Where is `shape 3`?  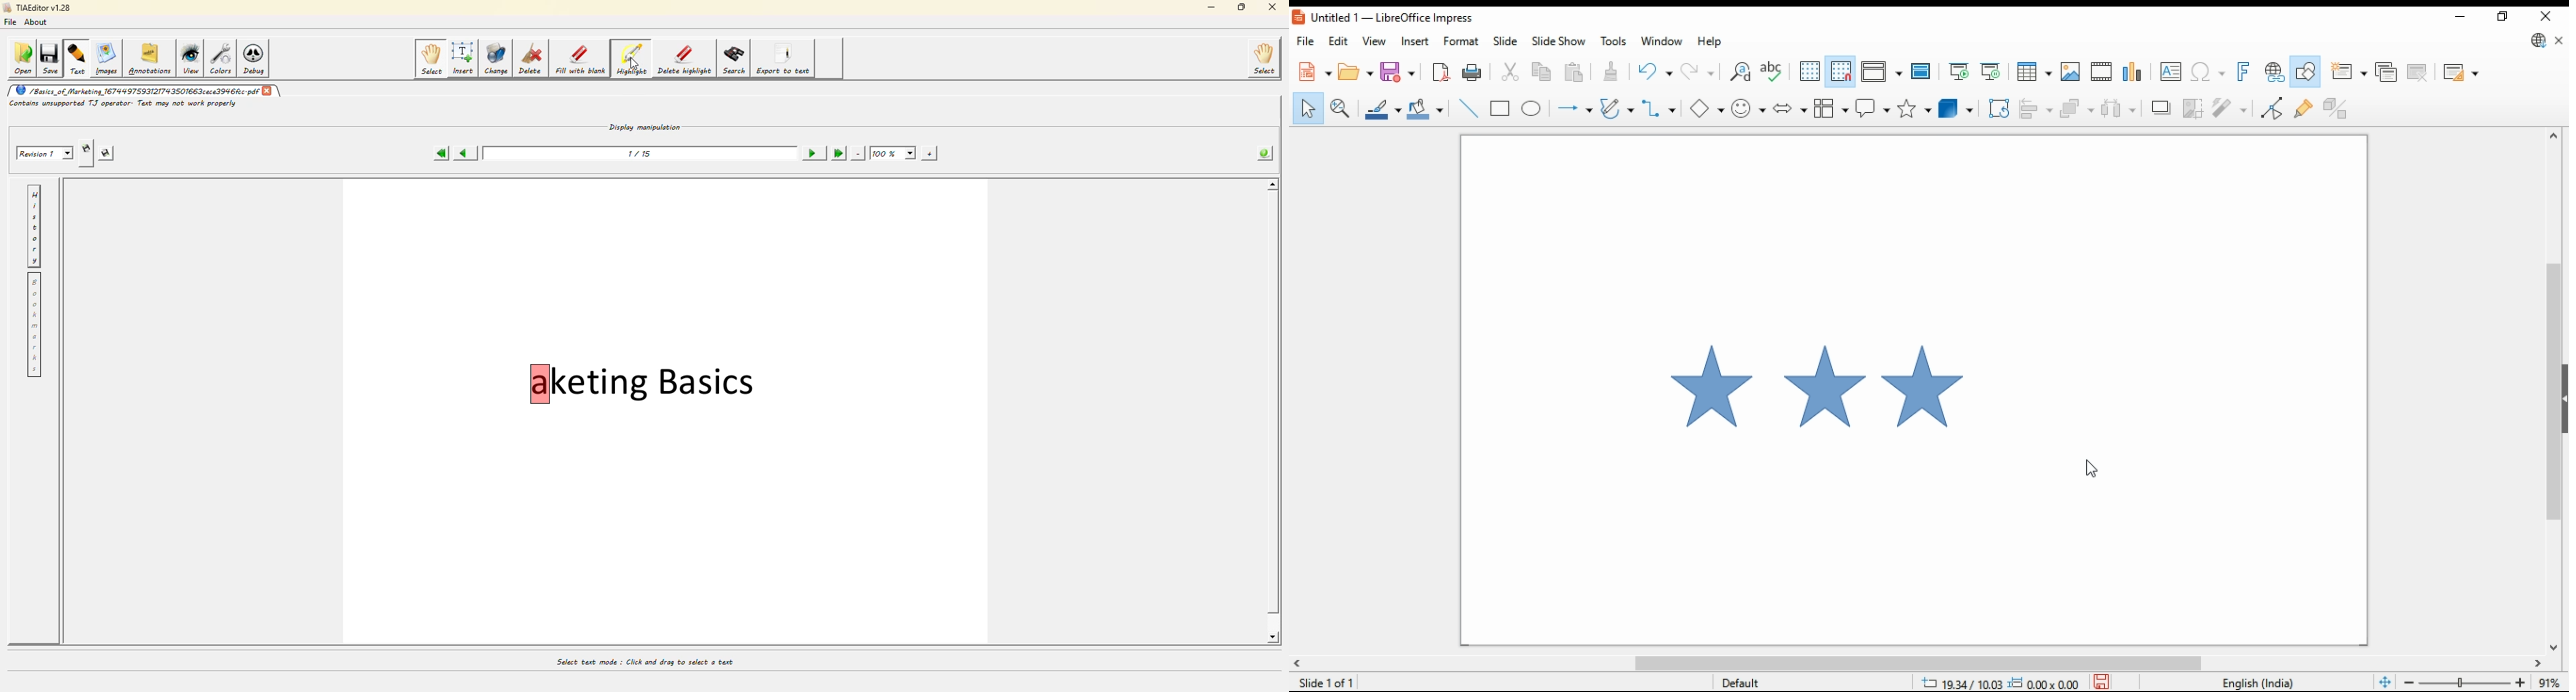
shape 3 is located at coordinates (1924, 393).